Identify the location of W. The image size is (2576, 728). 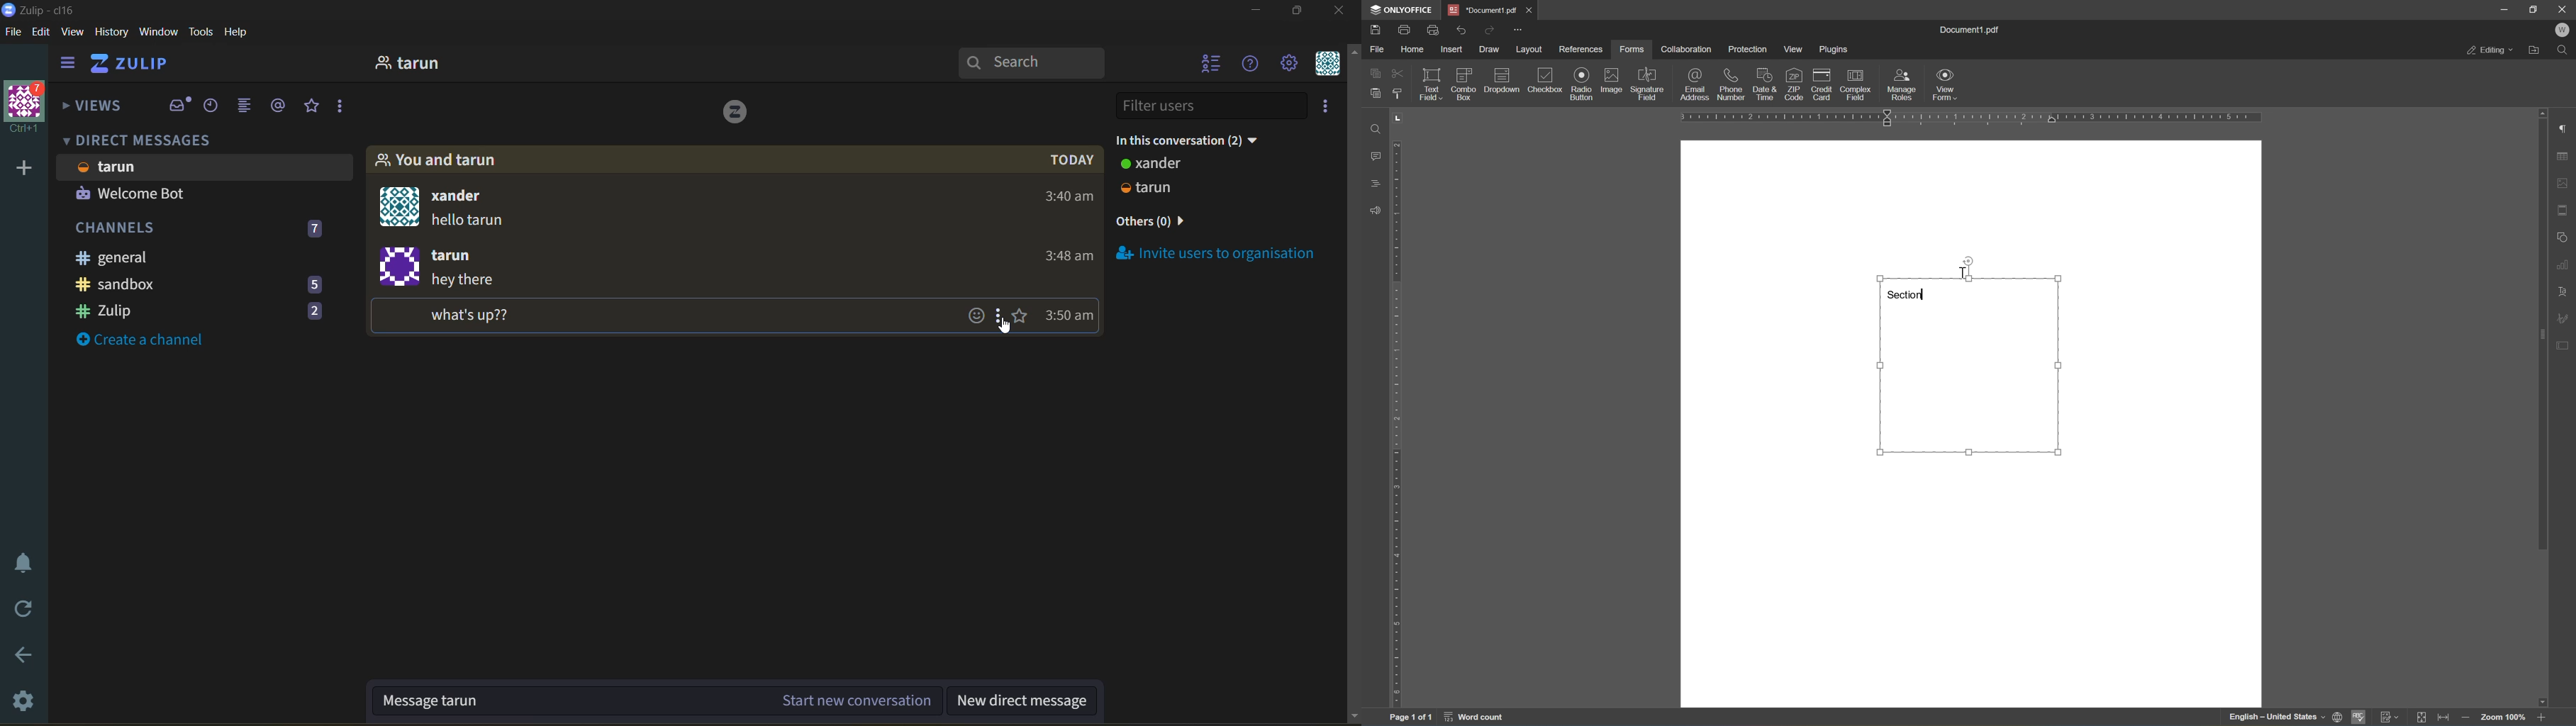
(2564, 30).